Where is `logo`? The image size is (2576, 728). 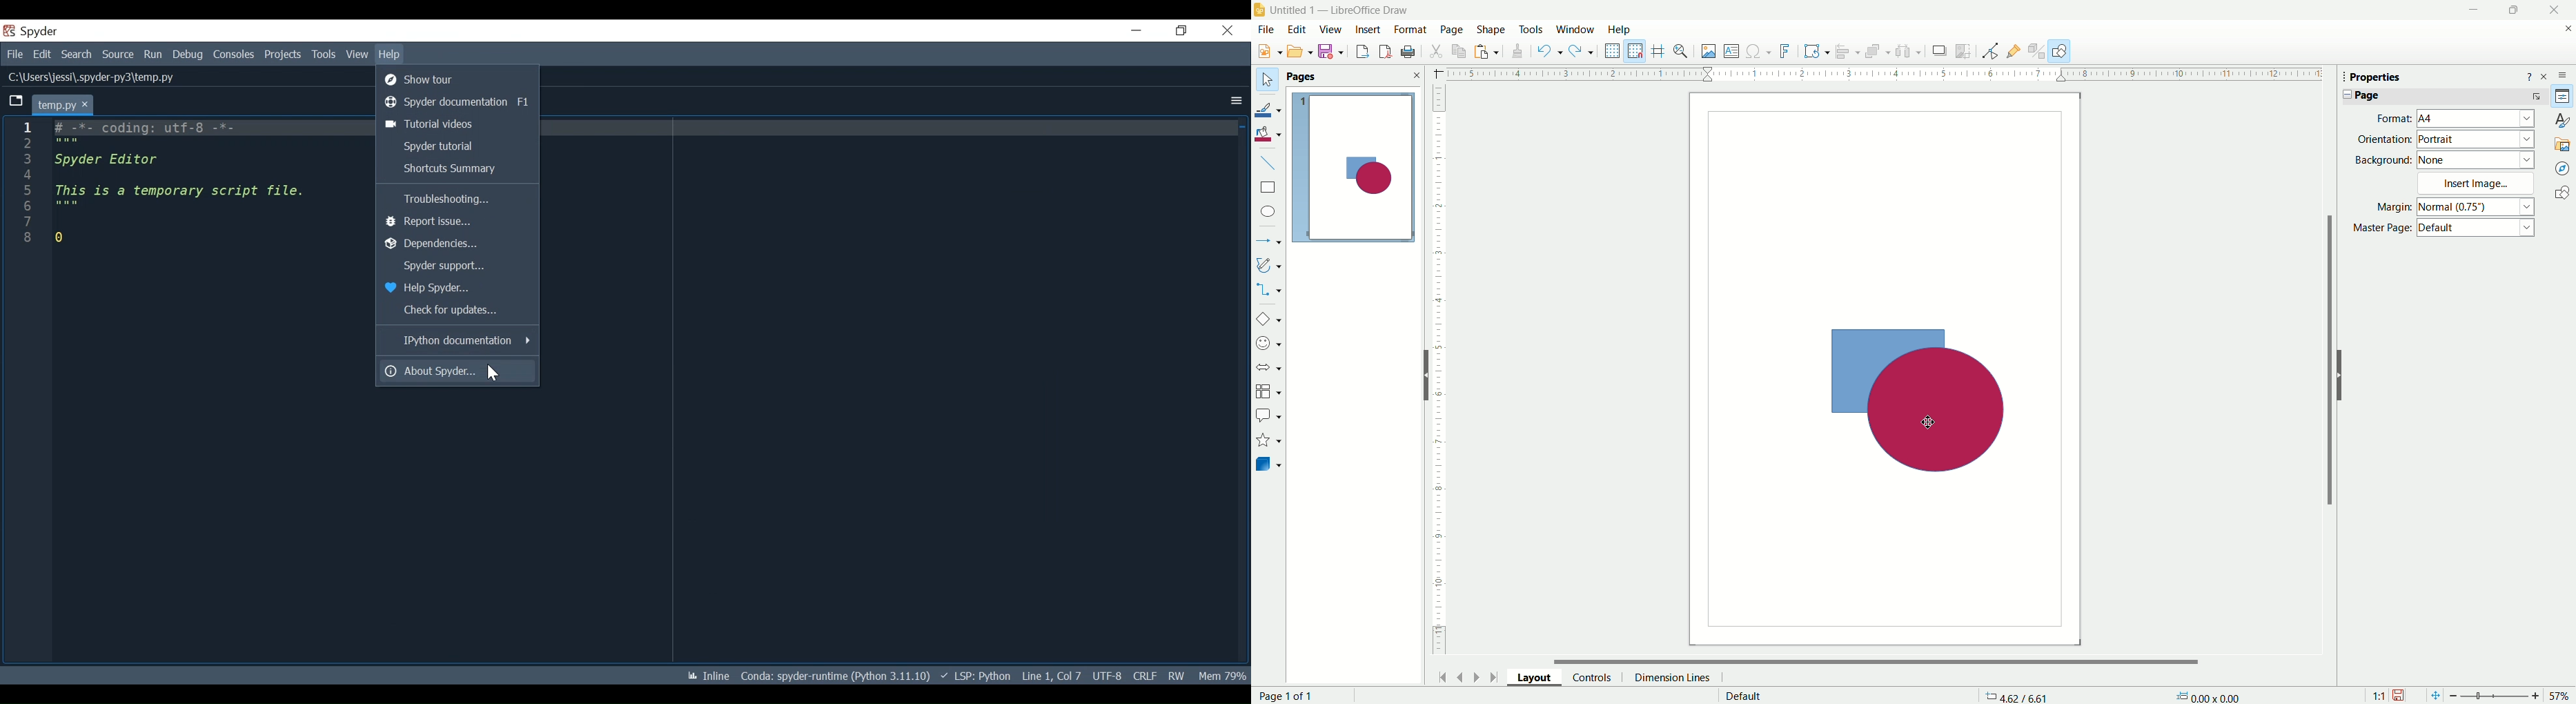
logo is located at coordinates (1261, 8).